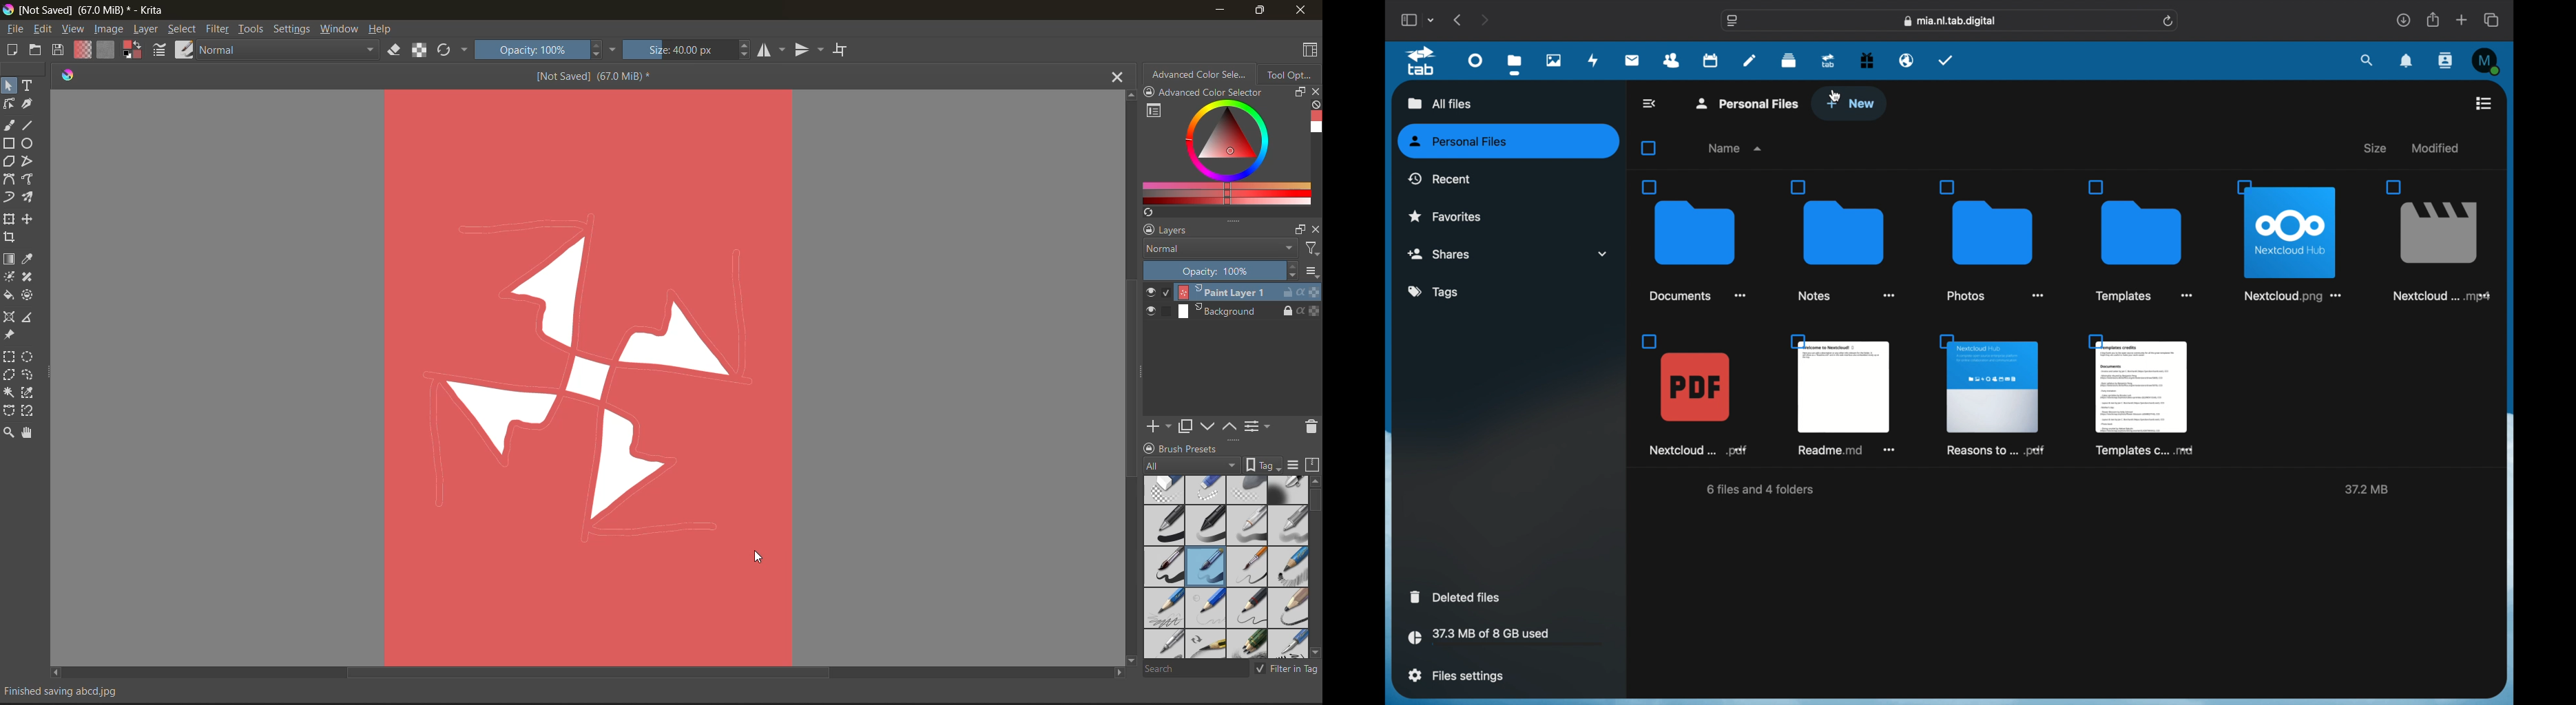 Image resolution: width=2576 pixels, height=728 pixels. Describe the element at coordinates (8, 123) in the screenshot. I see `tools` at that location.